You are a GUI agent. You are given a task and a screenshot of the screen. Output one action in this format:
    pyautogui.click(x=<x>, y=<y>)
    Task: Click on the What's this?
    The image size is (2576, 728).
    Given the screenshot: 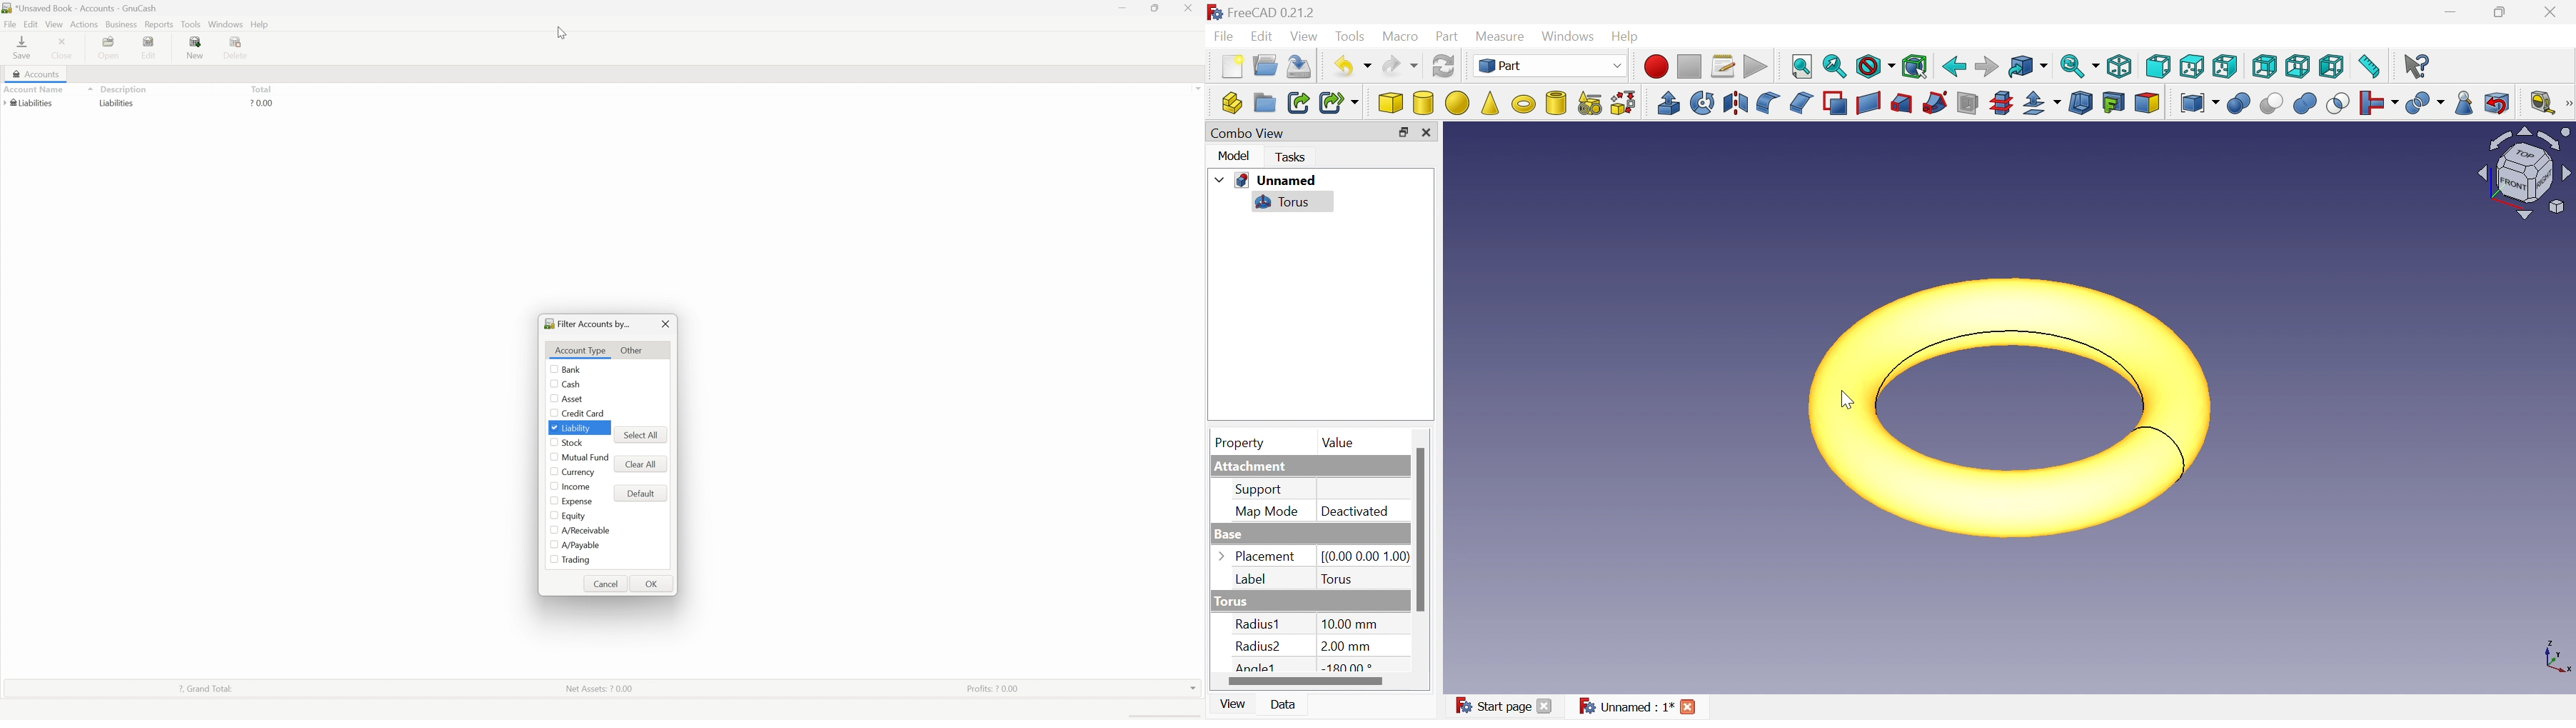 What is the action you would take?
    pyautogui.click(x=2417, y=66)
    